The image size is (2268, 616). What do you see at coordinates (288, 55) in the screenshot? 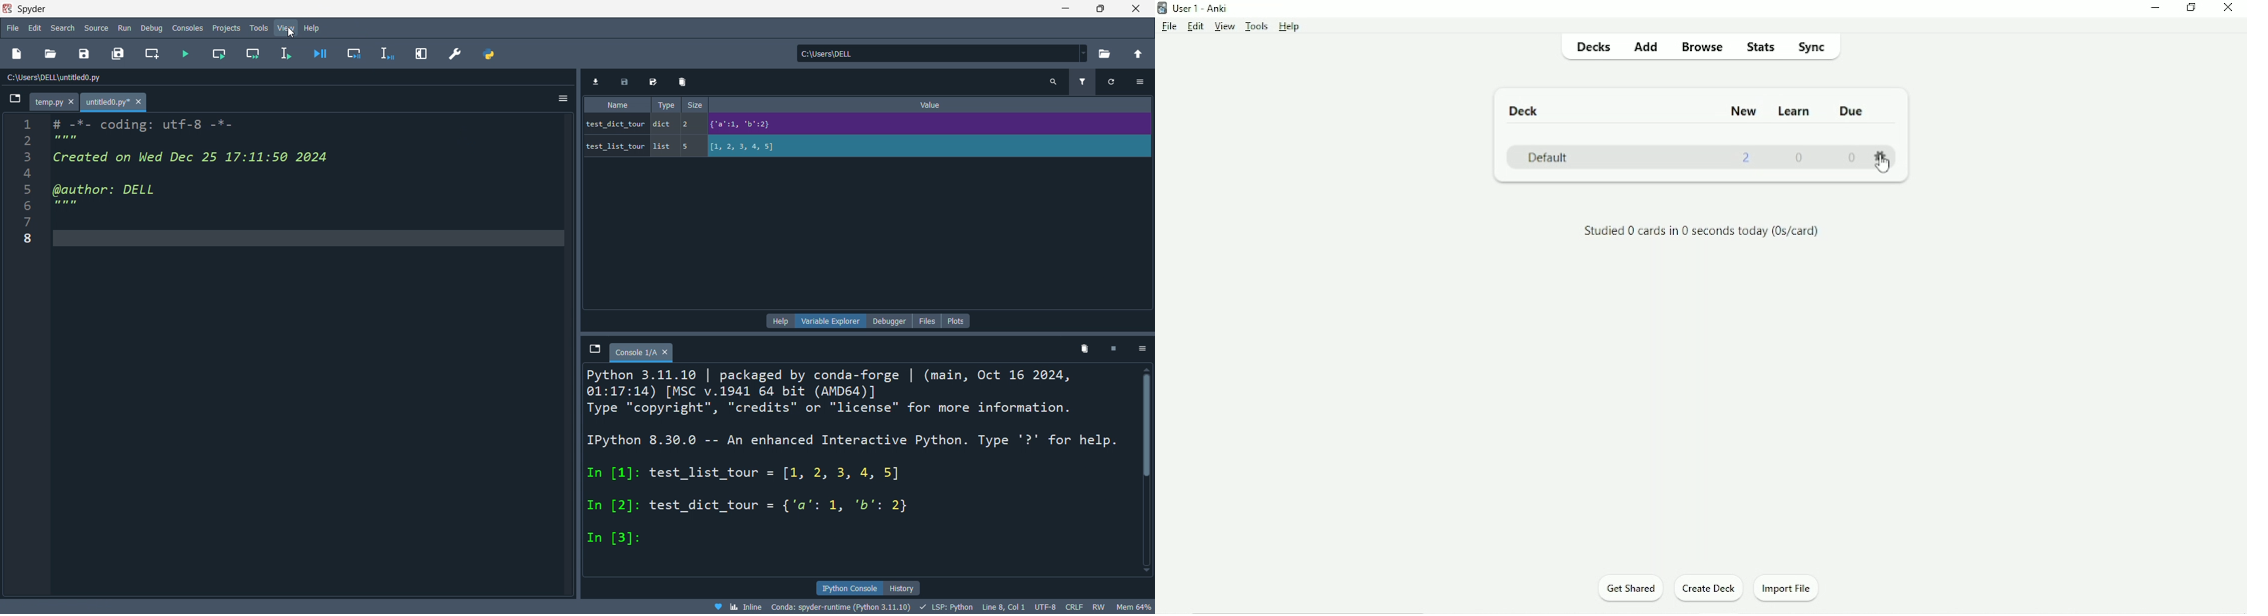
I see `run line` at bounding box center [288, 55].